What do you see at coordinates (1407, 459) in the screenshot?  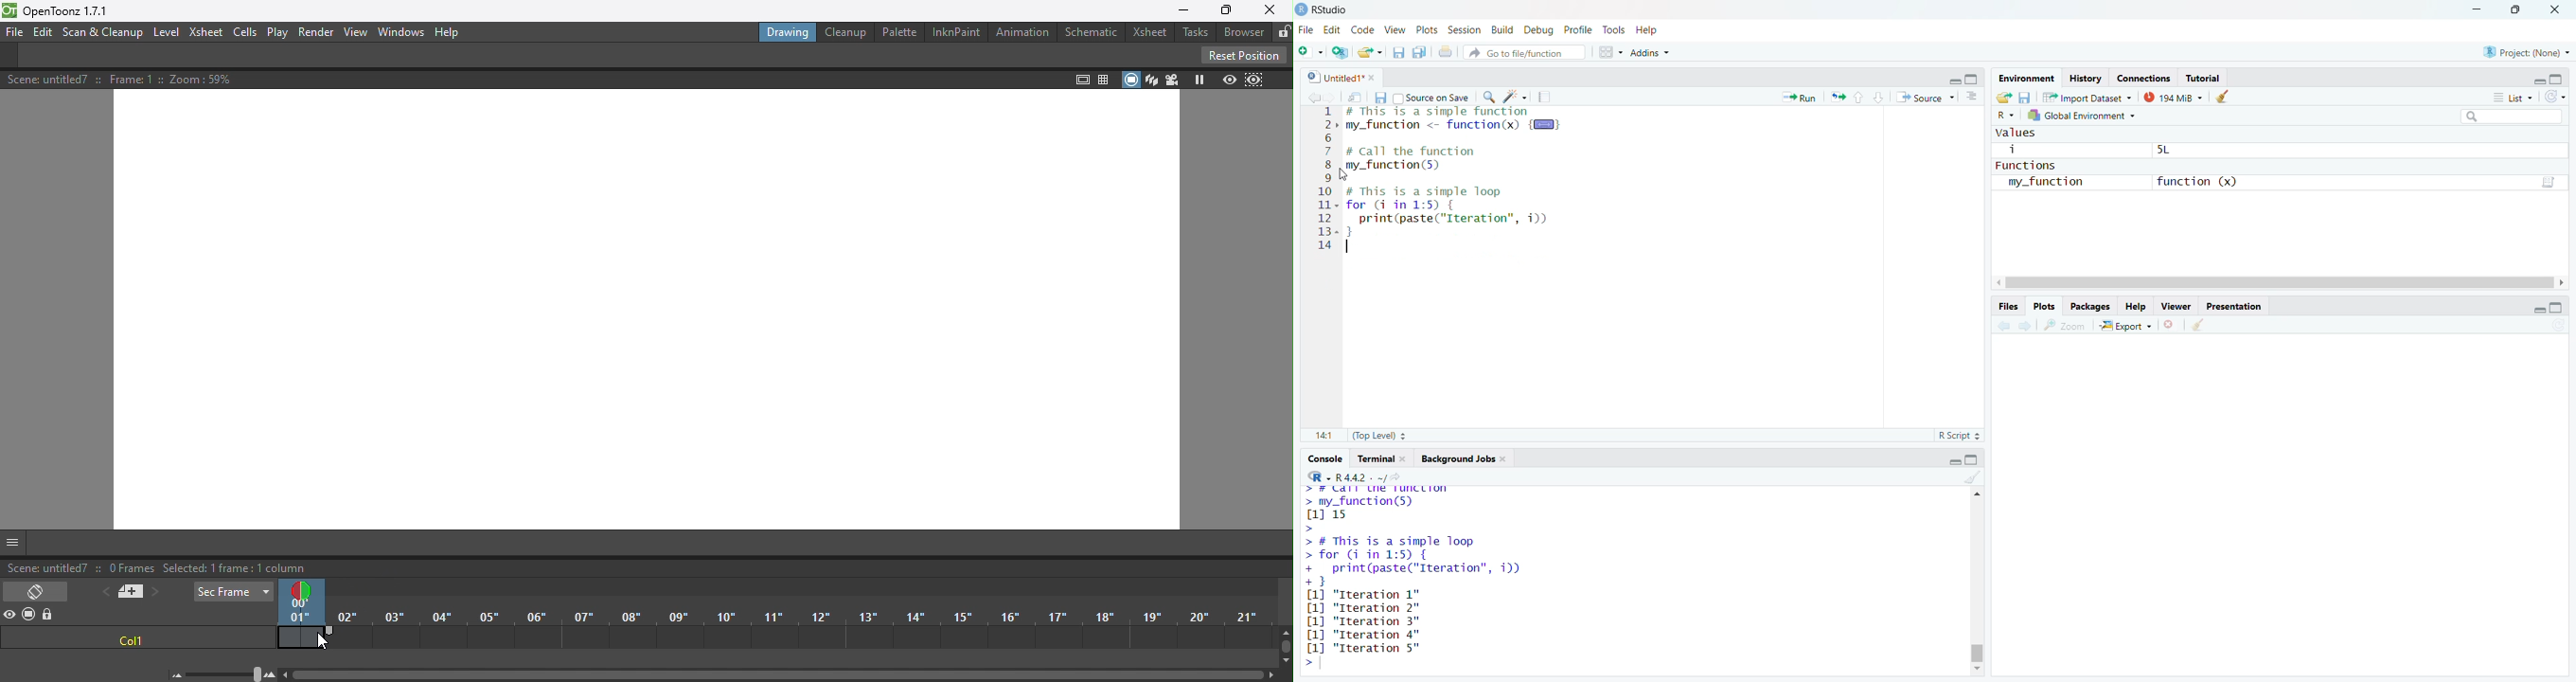 I see `close ` at bounding box center [1407, 459].